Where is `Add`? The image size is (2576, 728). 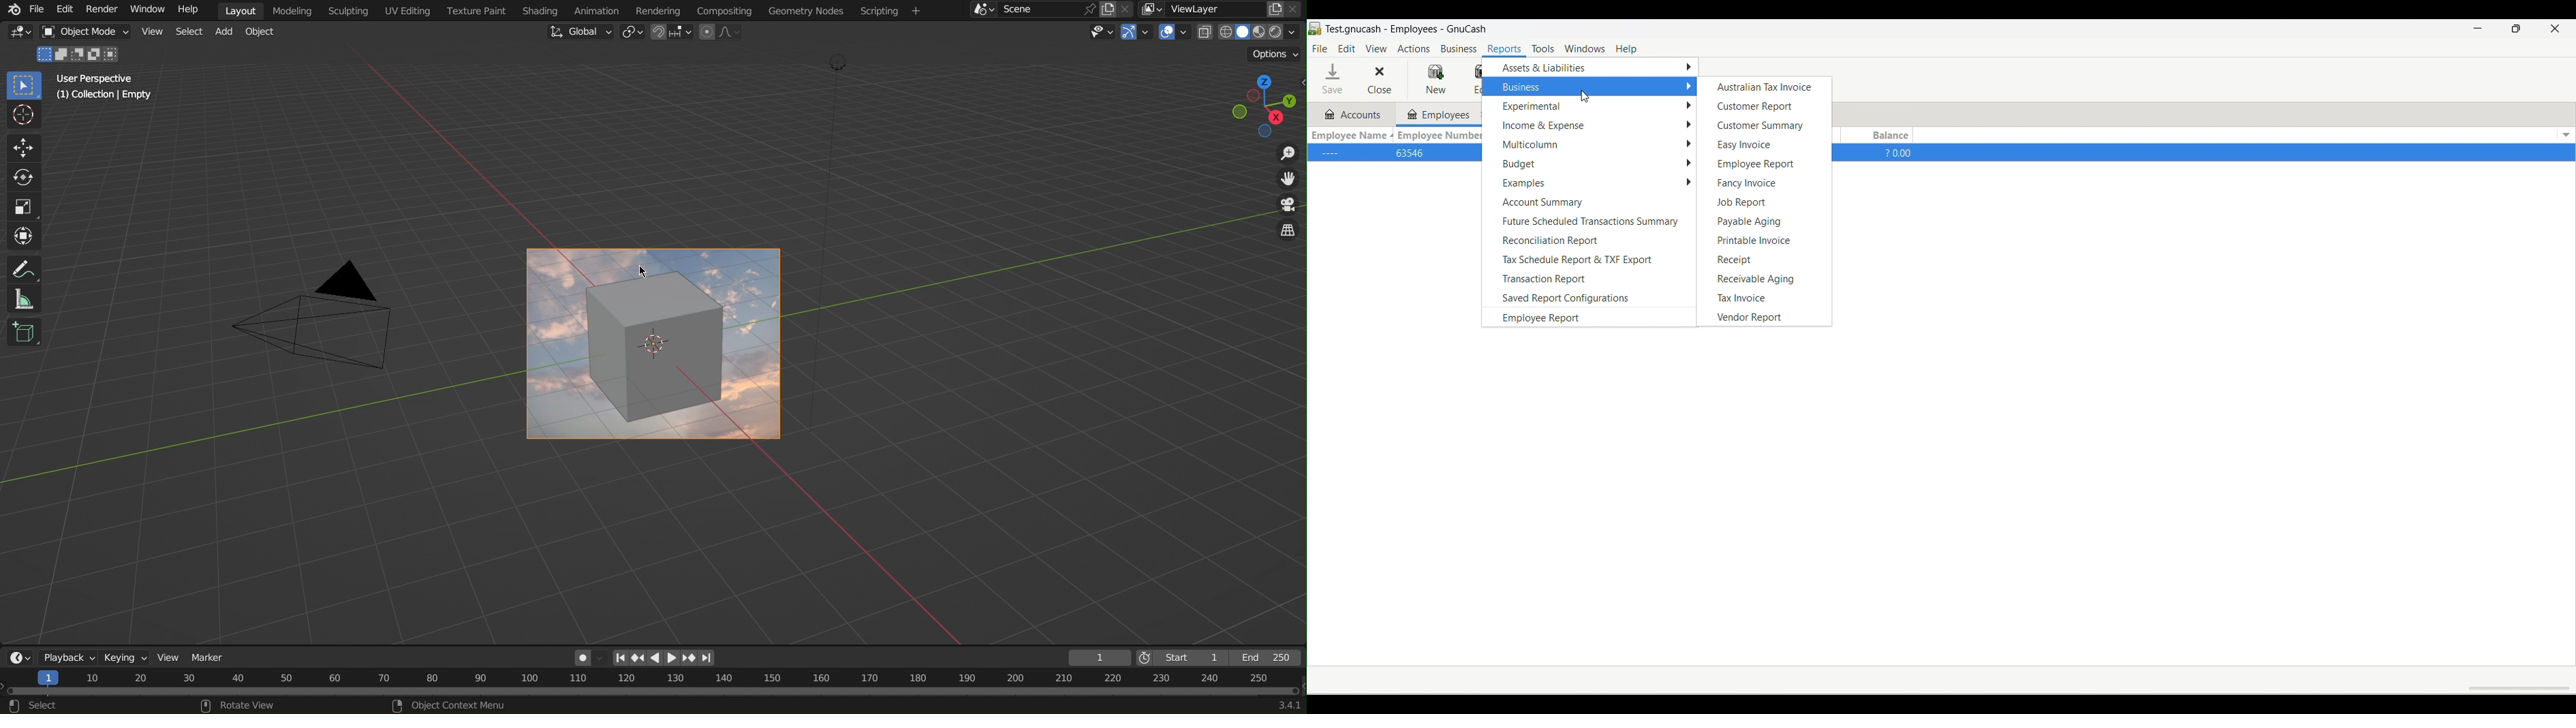
Add is located at coordinates (228, 33).